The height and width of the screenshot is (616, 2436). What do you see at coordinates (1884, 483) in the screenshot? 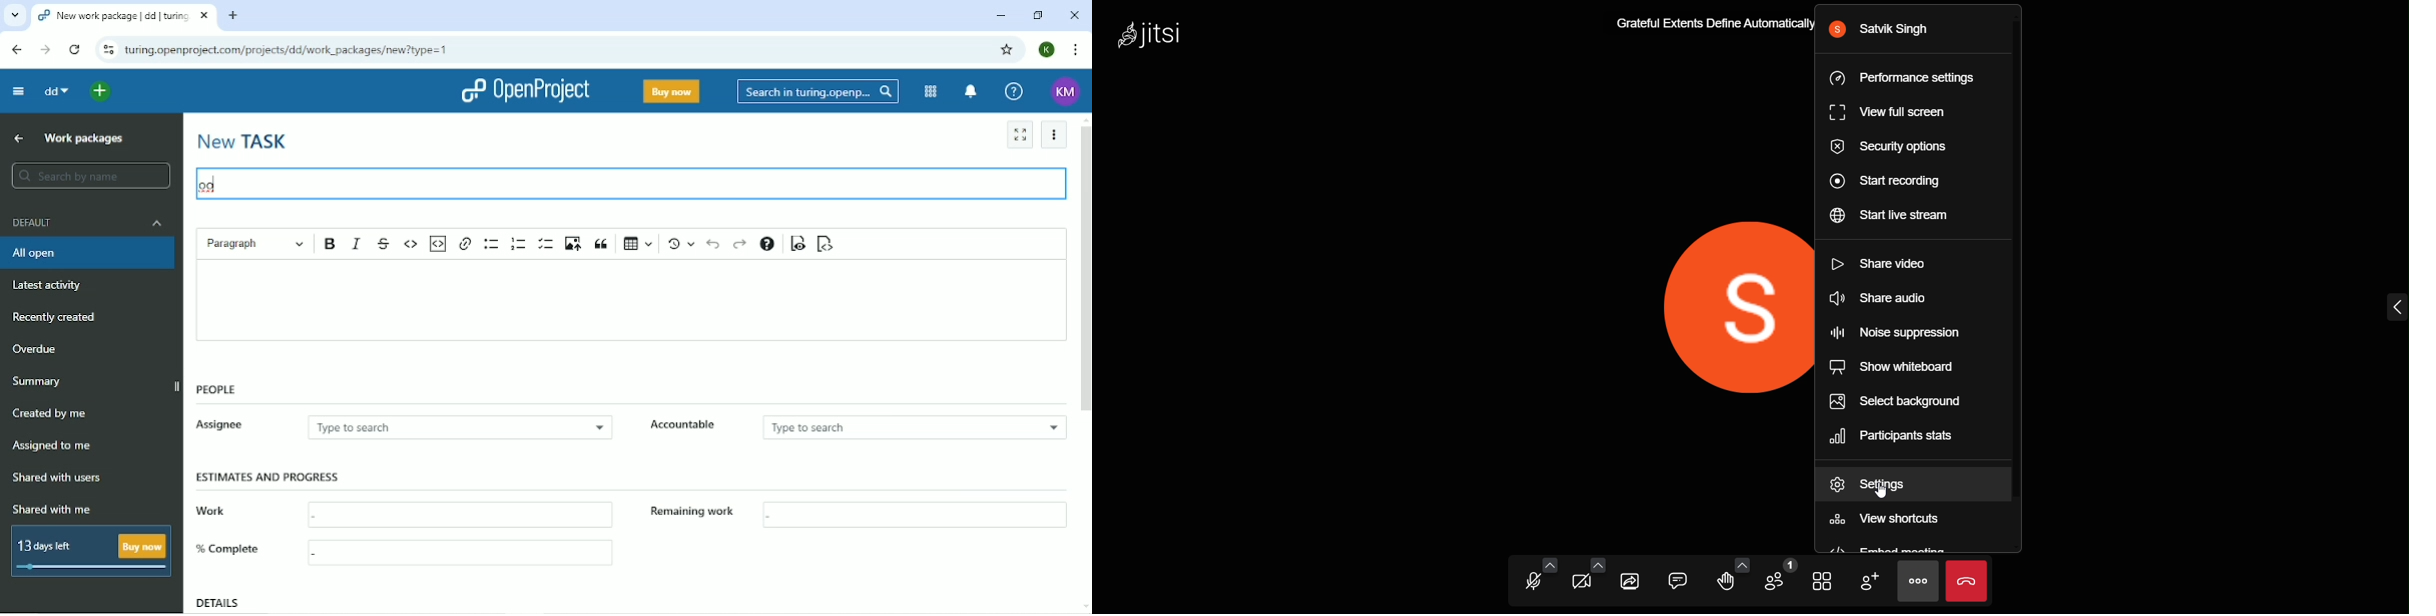
I see `settings` at bounding box center [1884, 483].